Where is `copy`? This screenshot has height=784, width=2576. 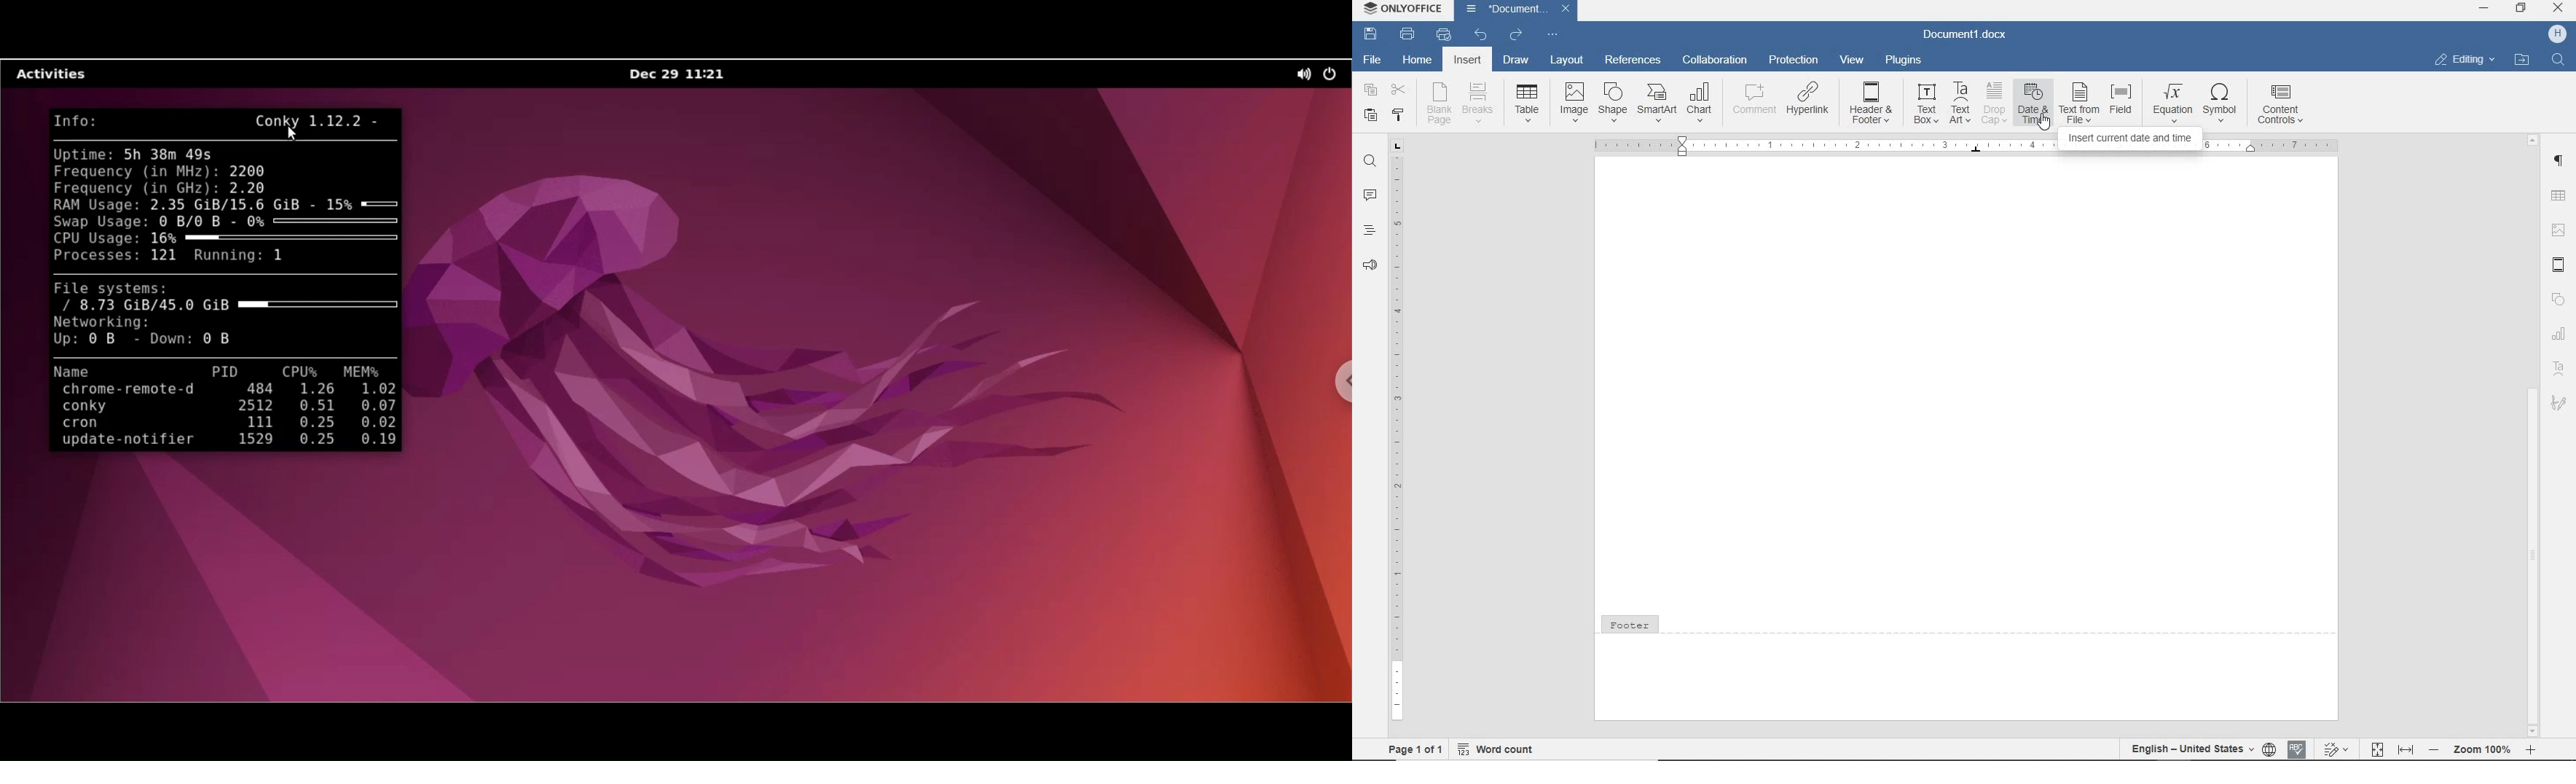 copy is located at coordinates (1371, 90).